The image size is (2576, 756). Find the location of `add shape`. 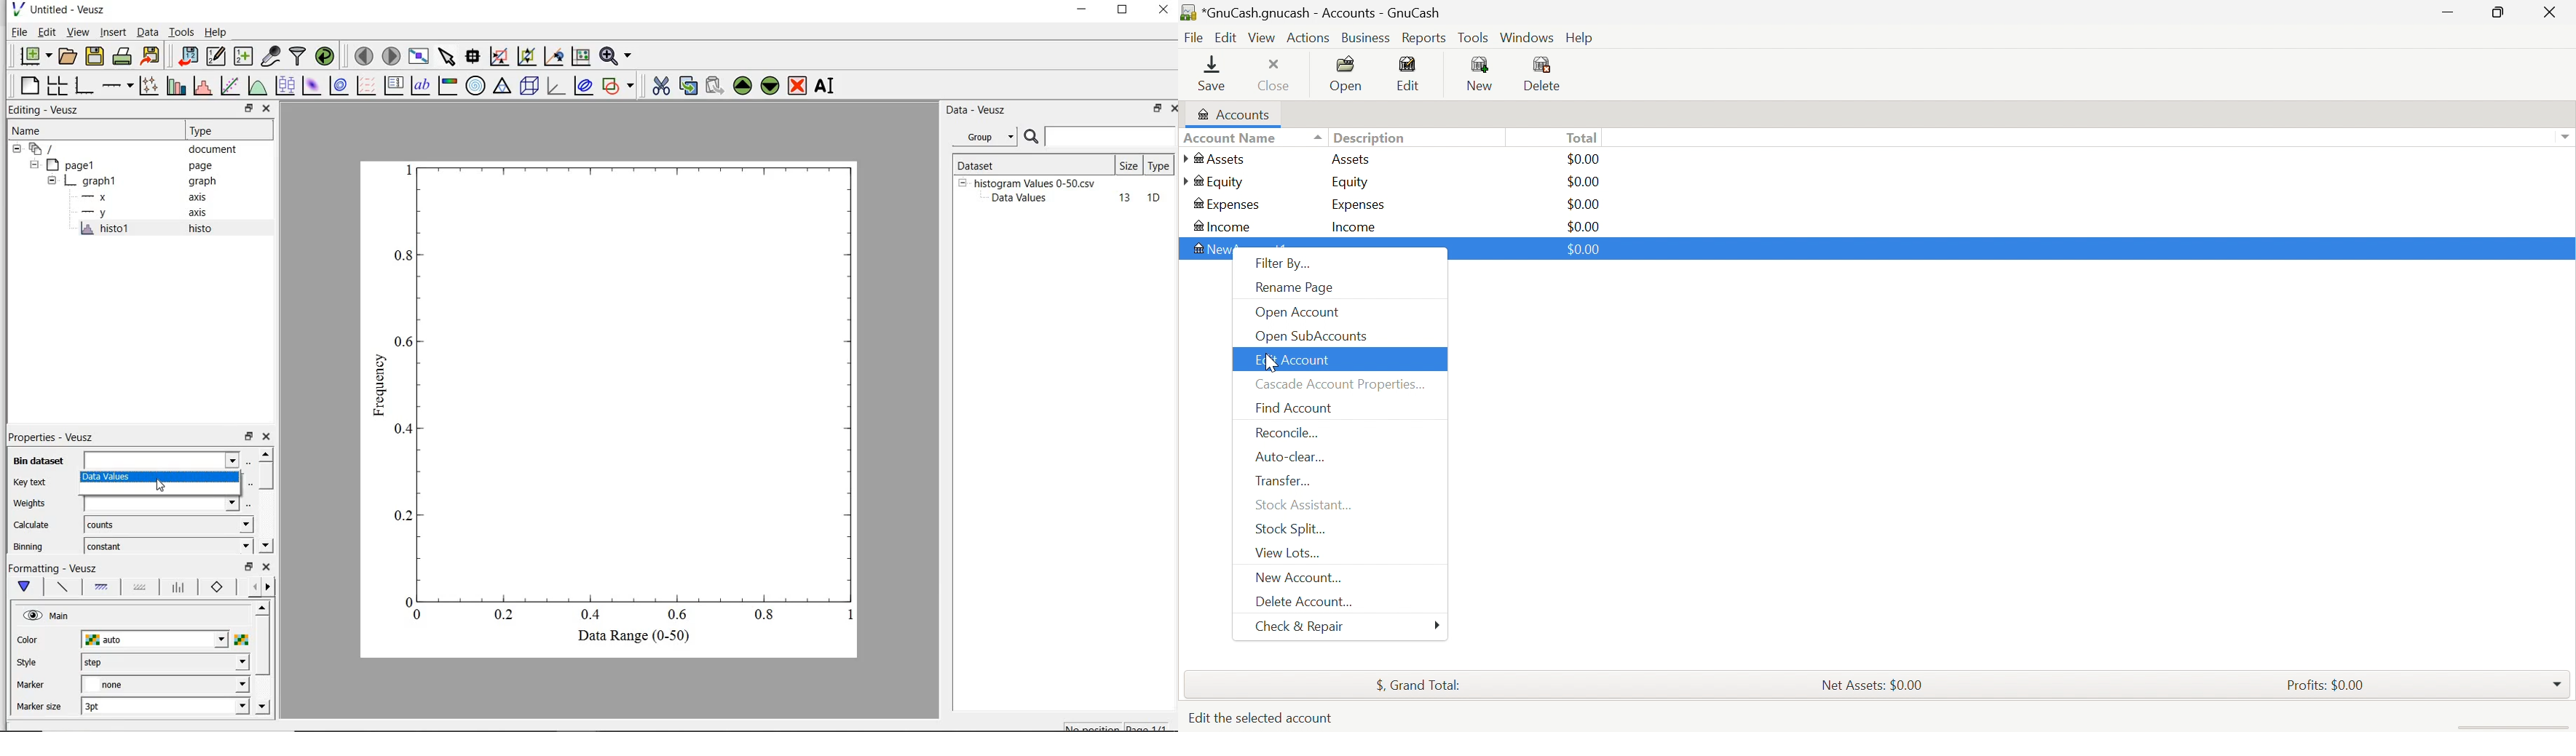

add shape is located at coordinates (619, 87).